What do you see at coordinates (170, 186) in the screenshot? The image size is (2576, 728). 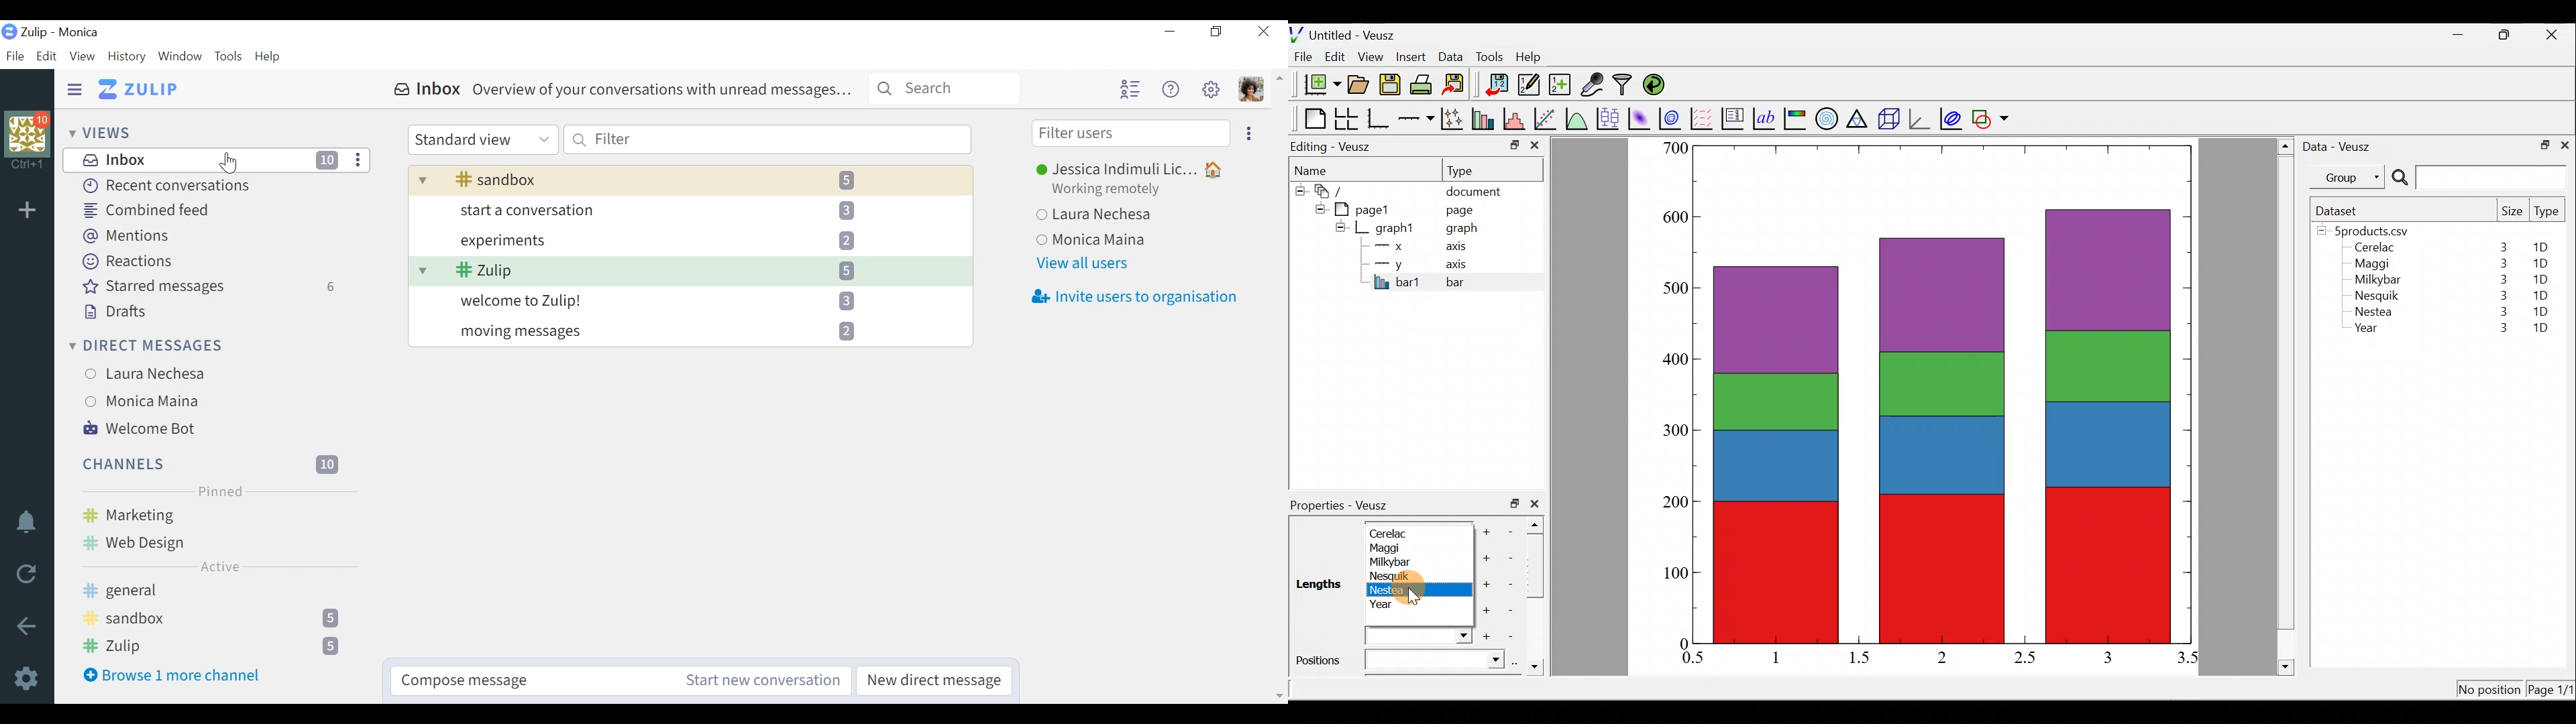 I see `Recent Conversations` at bounding box center [170, 186].